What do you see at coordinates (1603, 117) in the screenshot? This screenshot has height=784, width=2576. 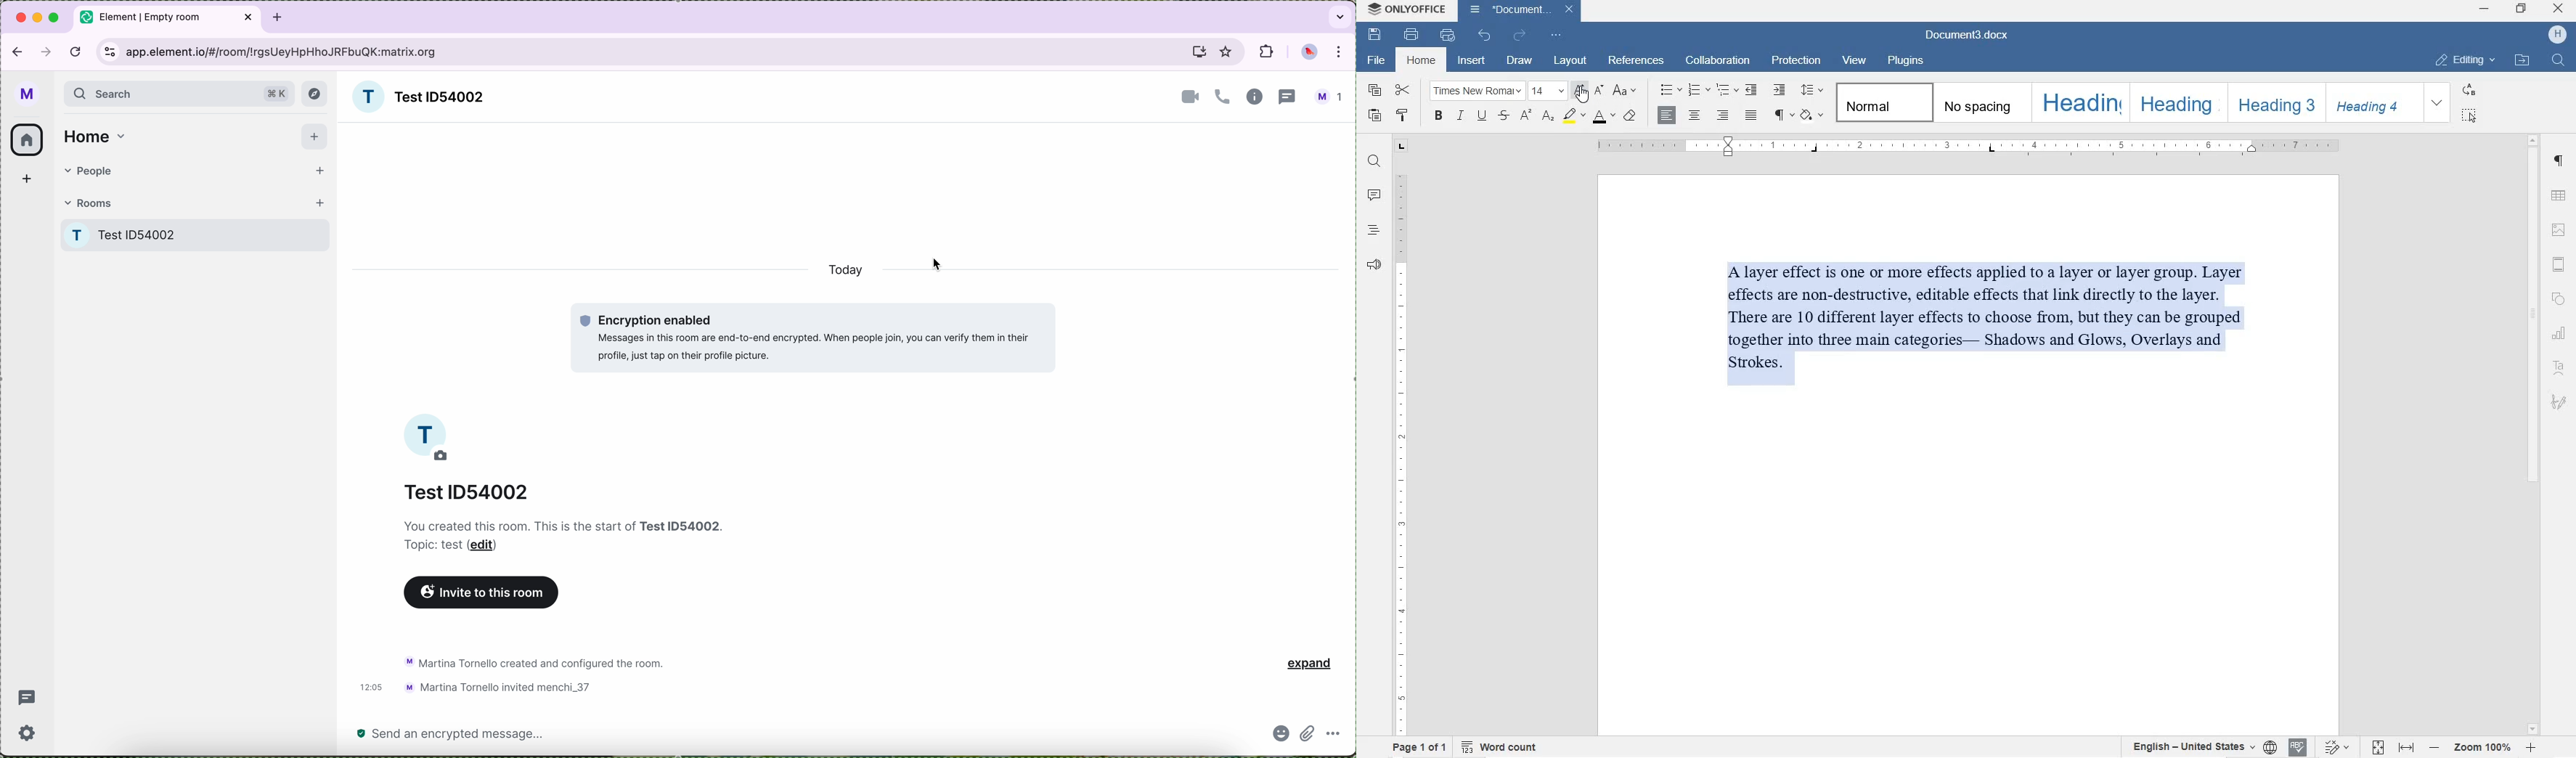 I see `FONT COLOR` at bounding box center [1603, 117].